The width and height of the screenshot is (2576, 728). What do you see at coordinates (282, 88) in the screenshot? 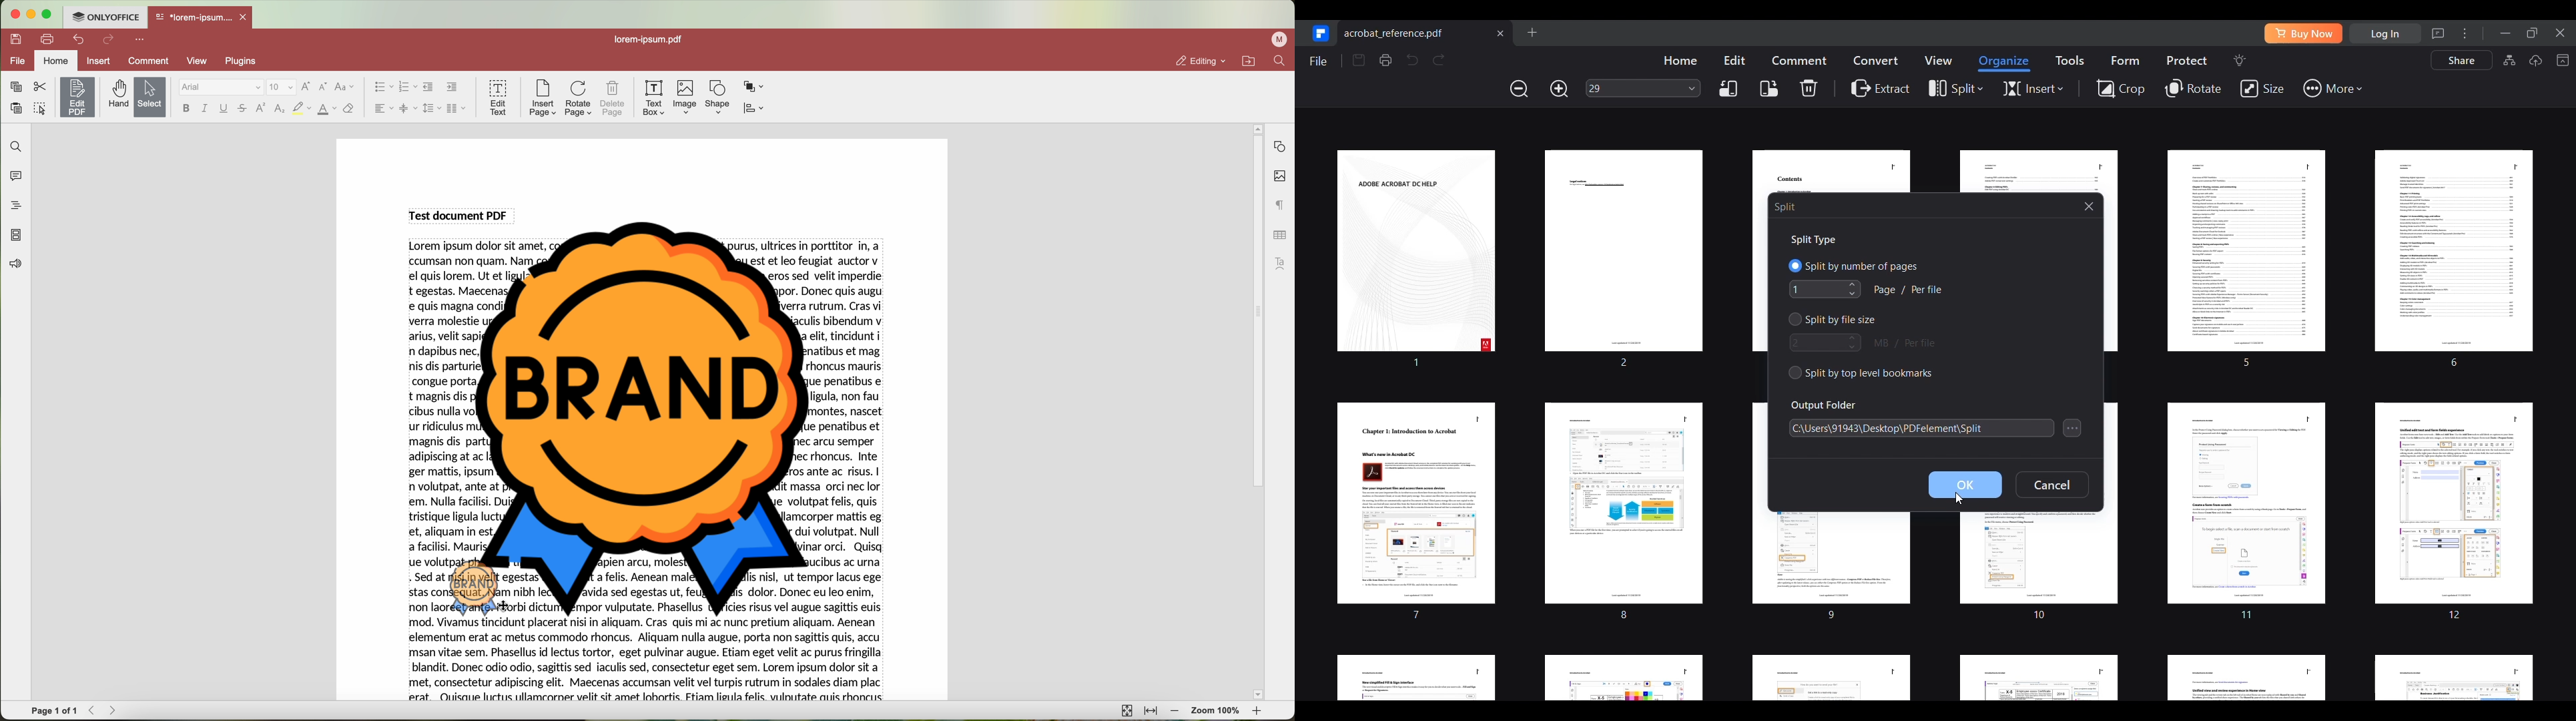
I see `size font` at bounding box center [282, 88].